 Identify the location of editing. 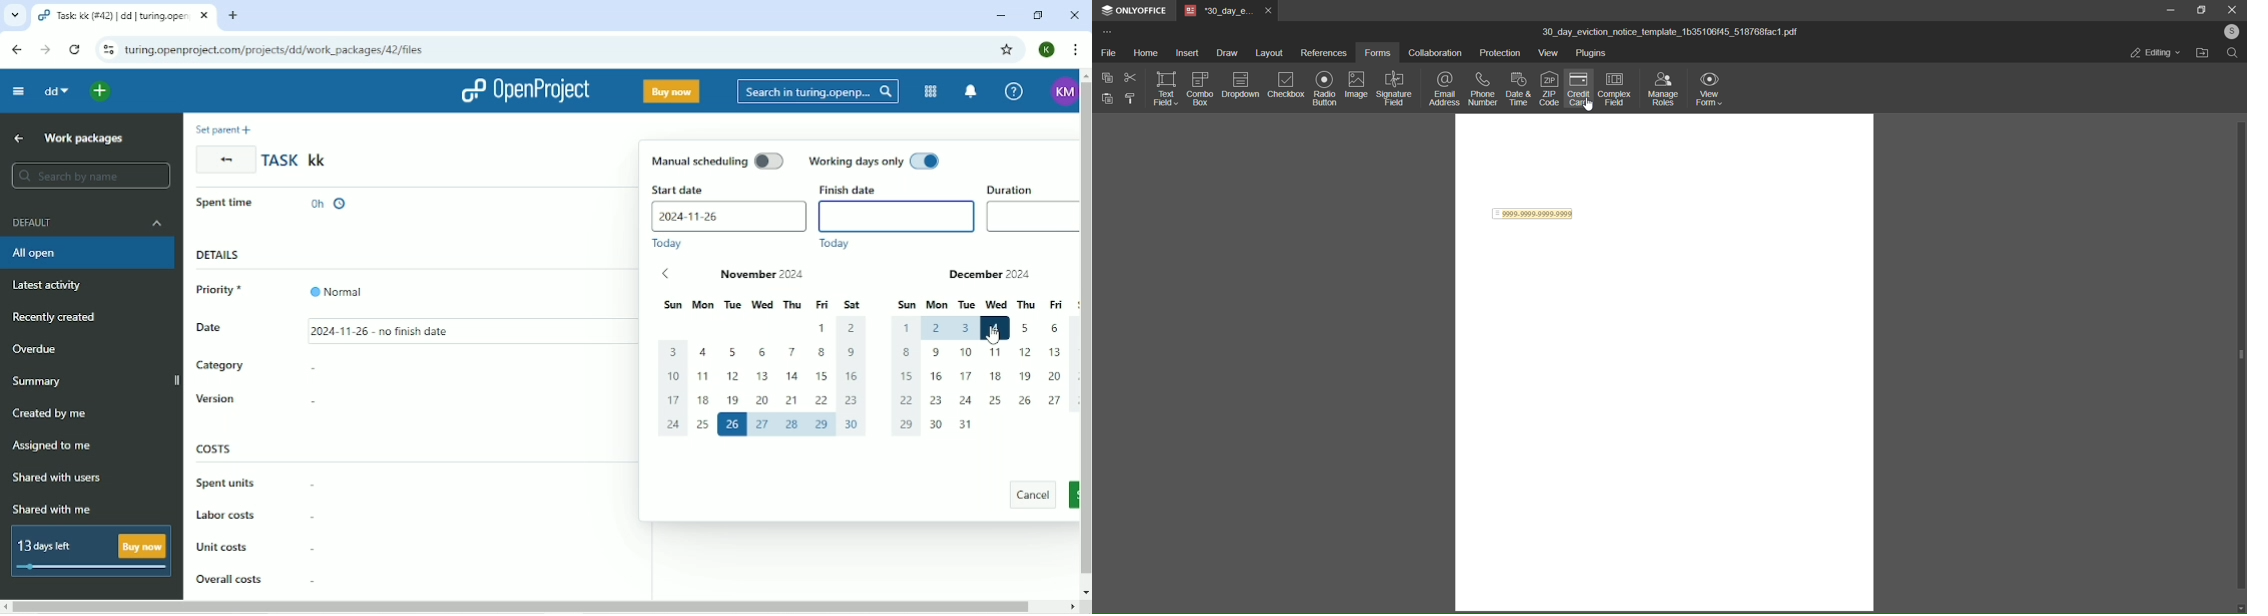
(2153, 52).